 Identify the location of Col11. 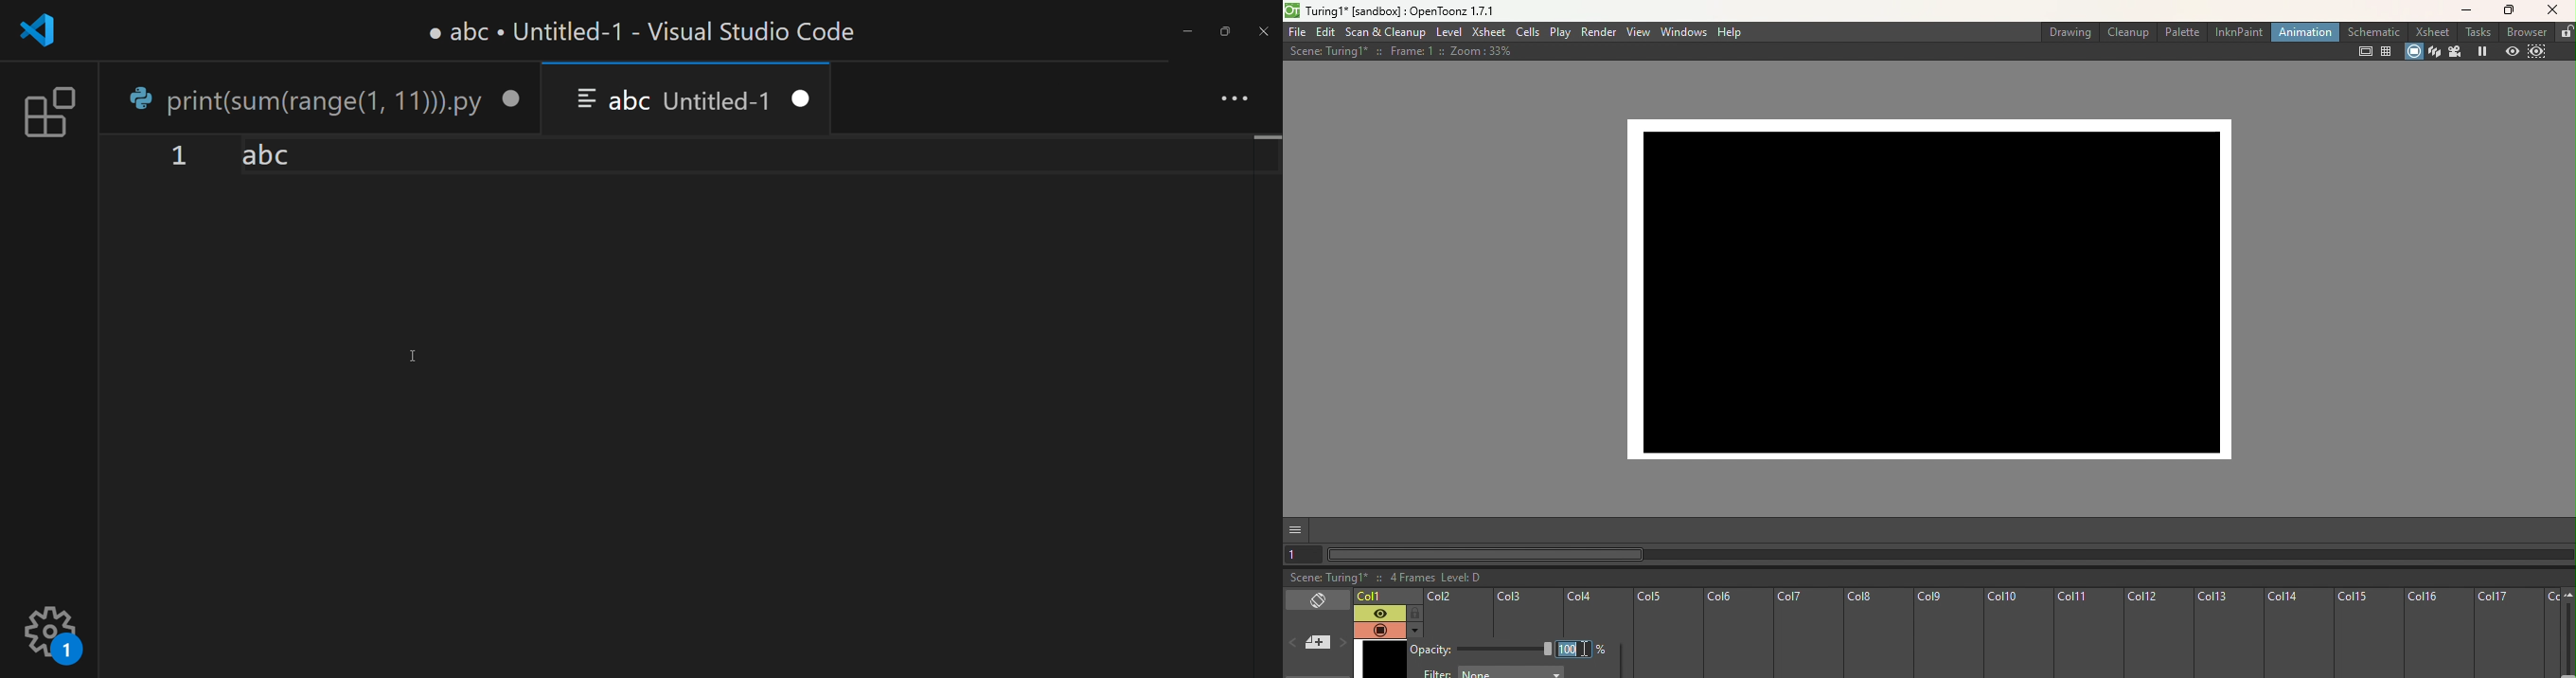
(2088, 634).